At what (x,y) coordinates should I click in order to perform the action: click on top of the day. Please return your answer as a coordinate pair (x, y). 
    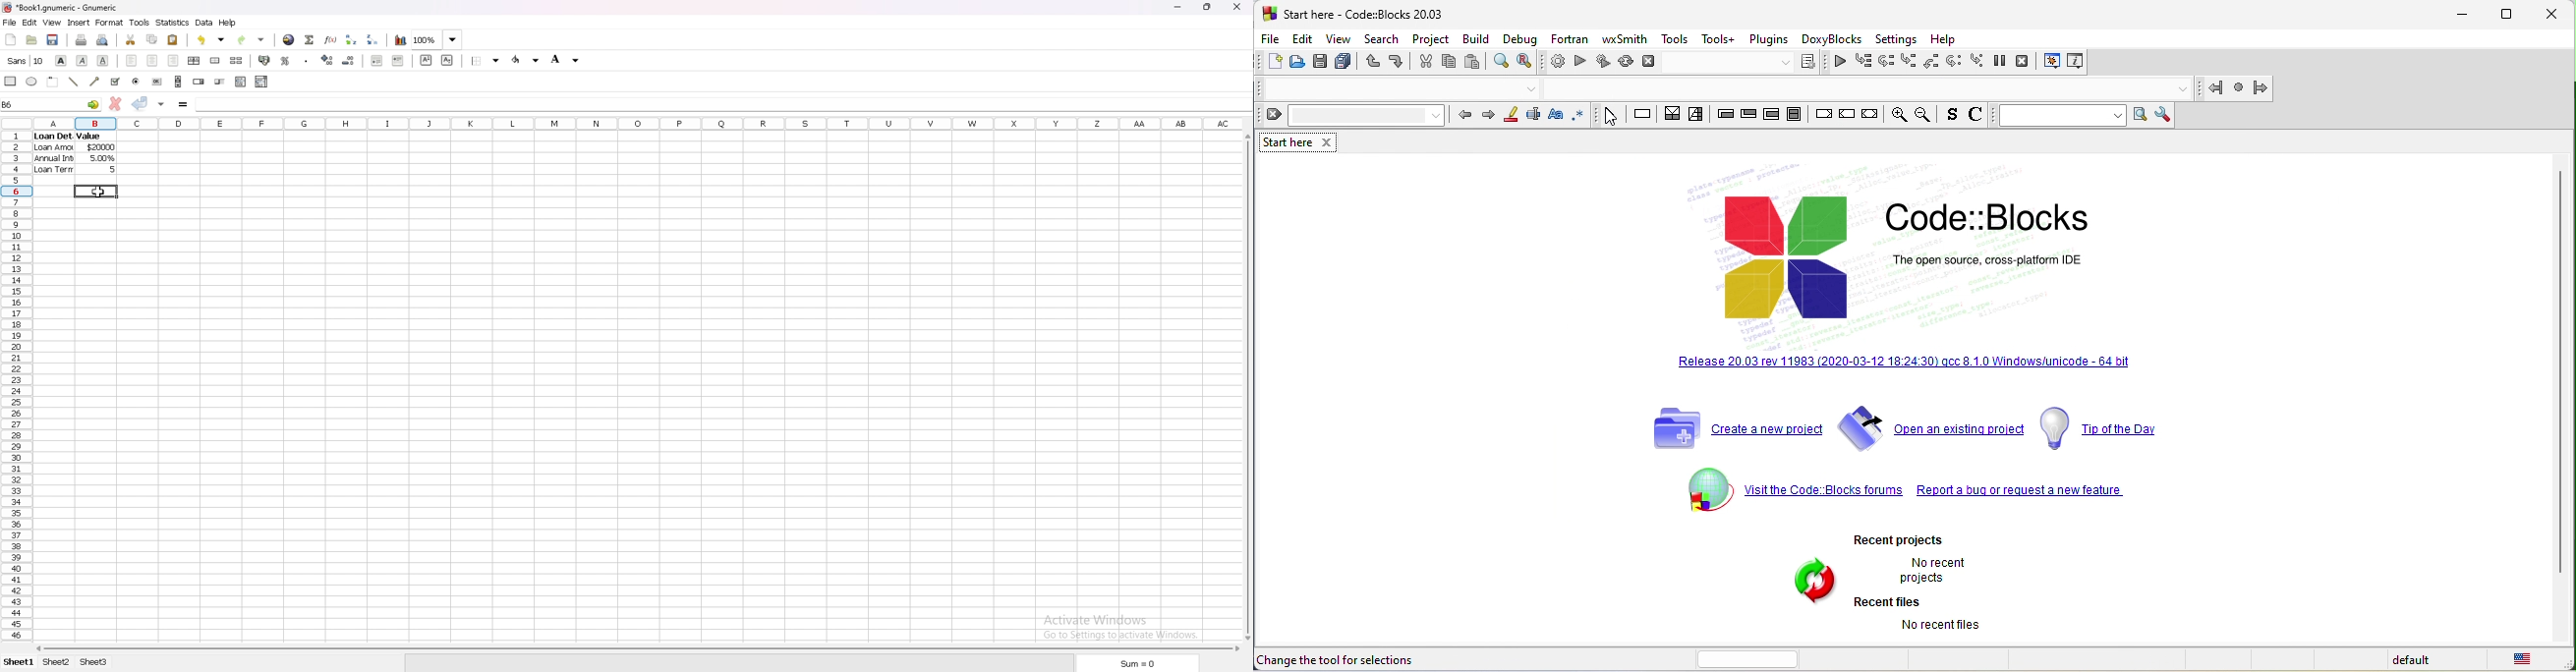
    Looking at the image, I should click on (2106, 427).